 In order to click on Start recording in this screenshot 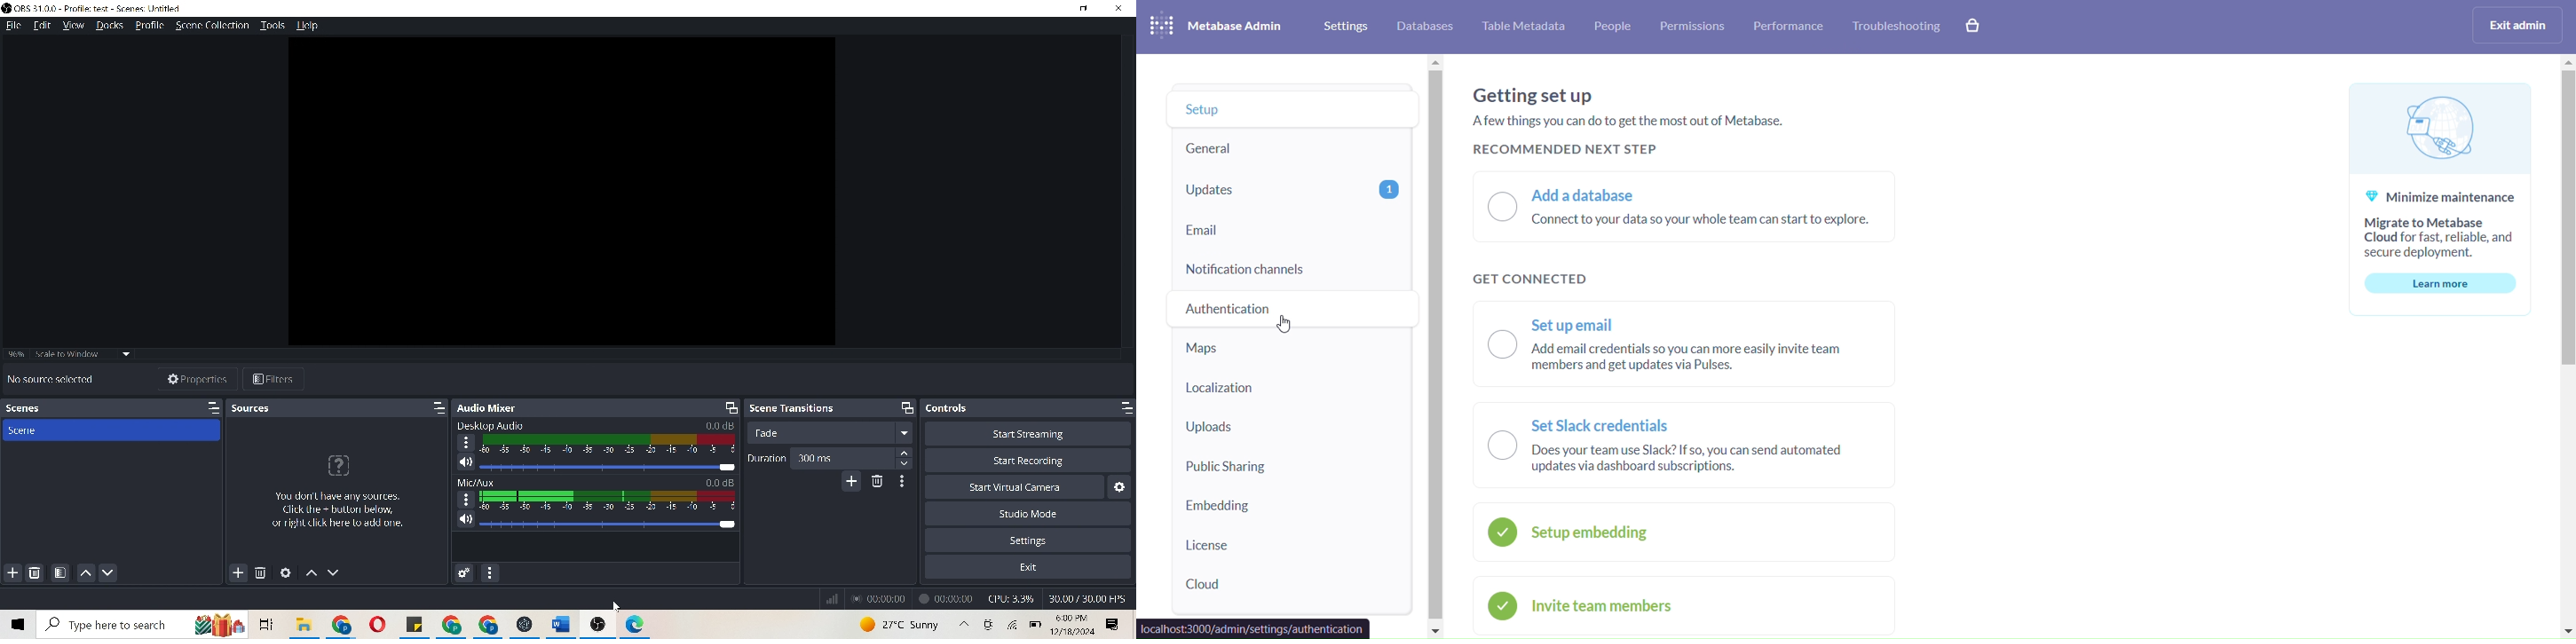, I will do `click(1026, 464)`.